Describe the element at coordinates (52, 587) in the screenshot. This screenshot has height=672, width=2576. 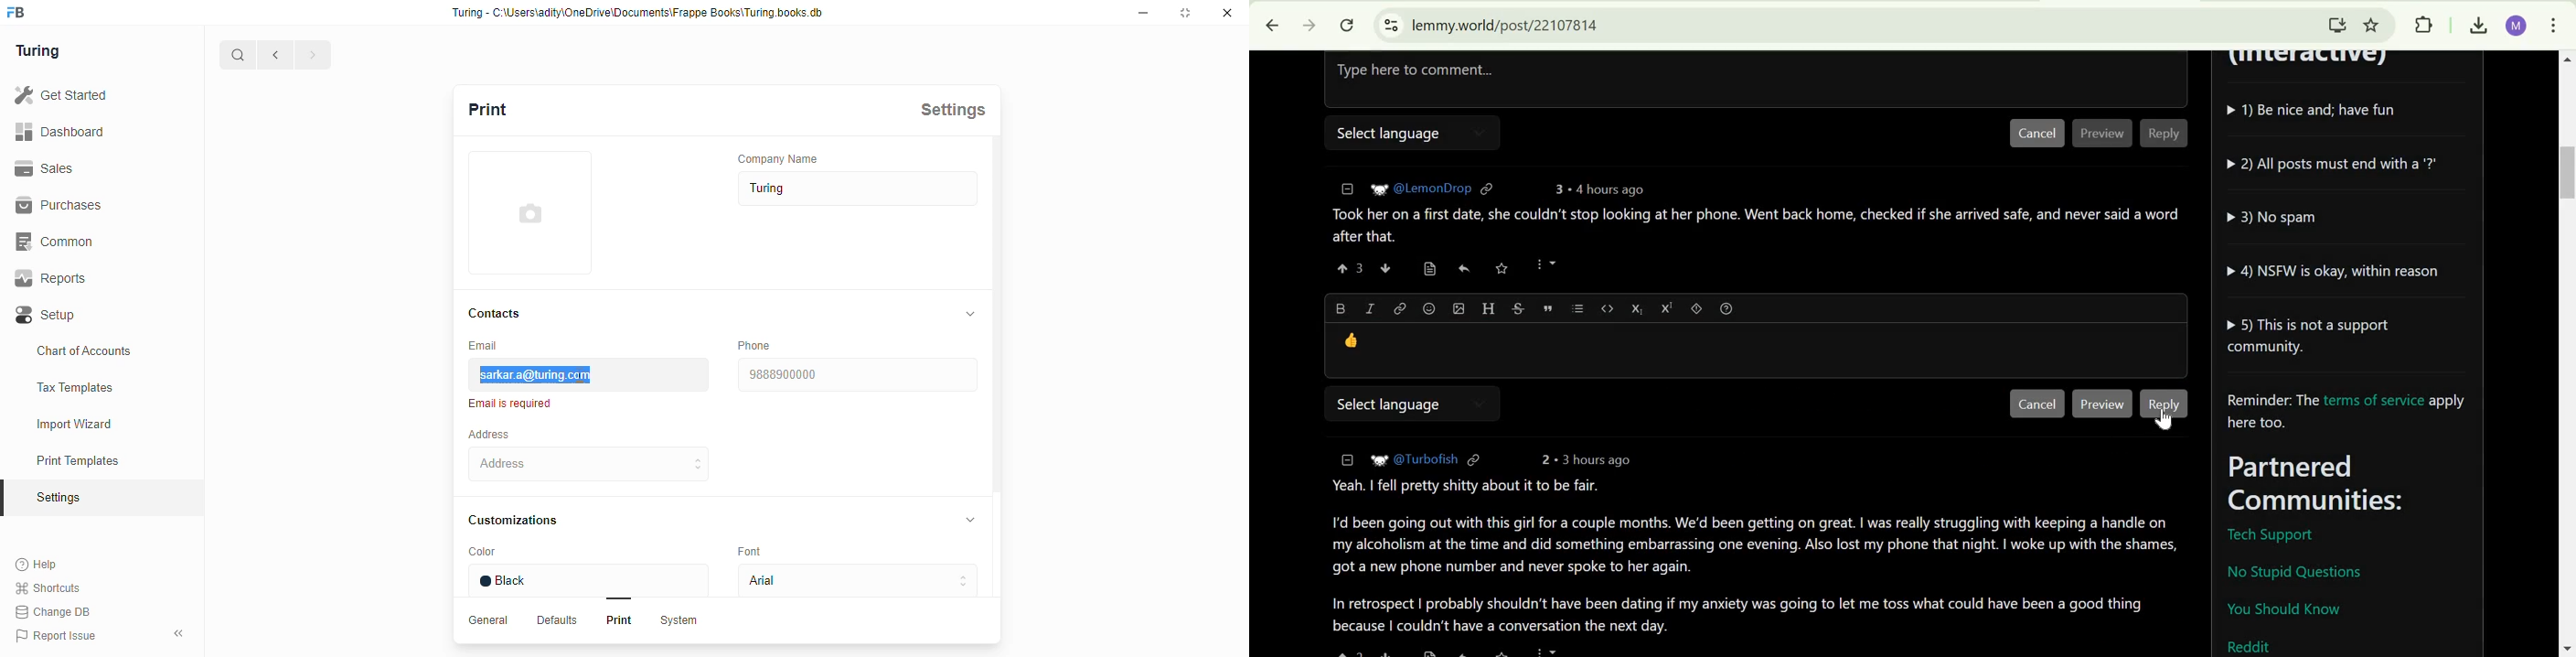
I see `Shortcuts` at that location.